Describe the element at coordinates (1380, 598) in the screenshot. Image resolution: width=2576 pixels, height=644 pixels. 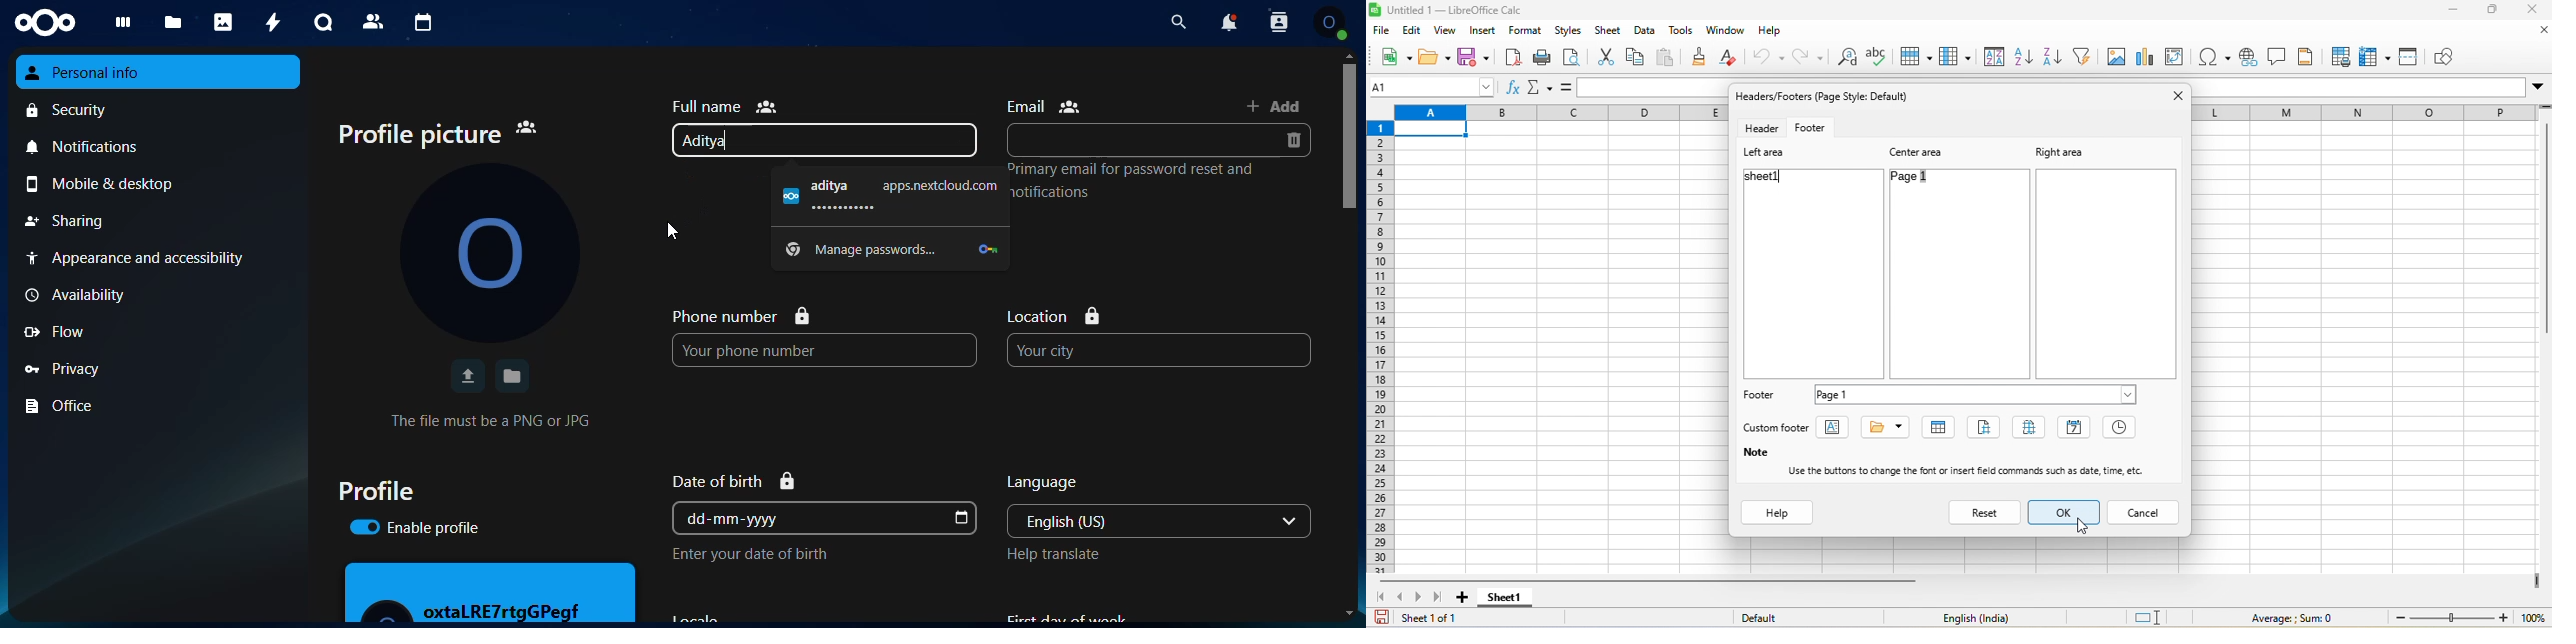
I see `first sheet` at that location.